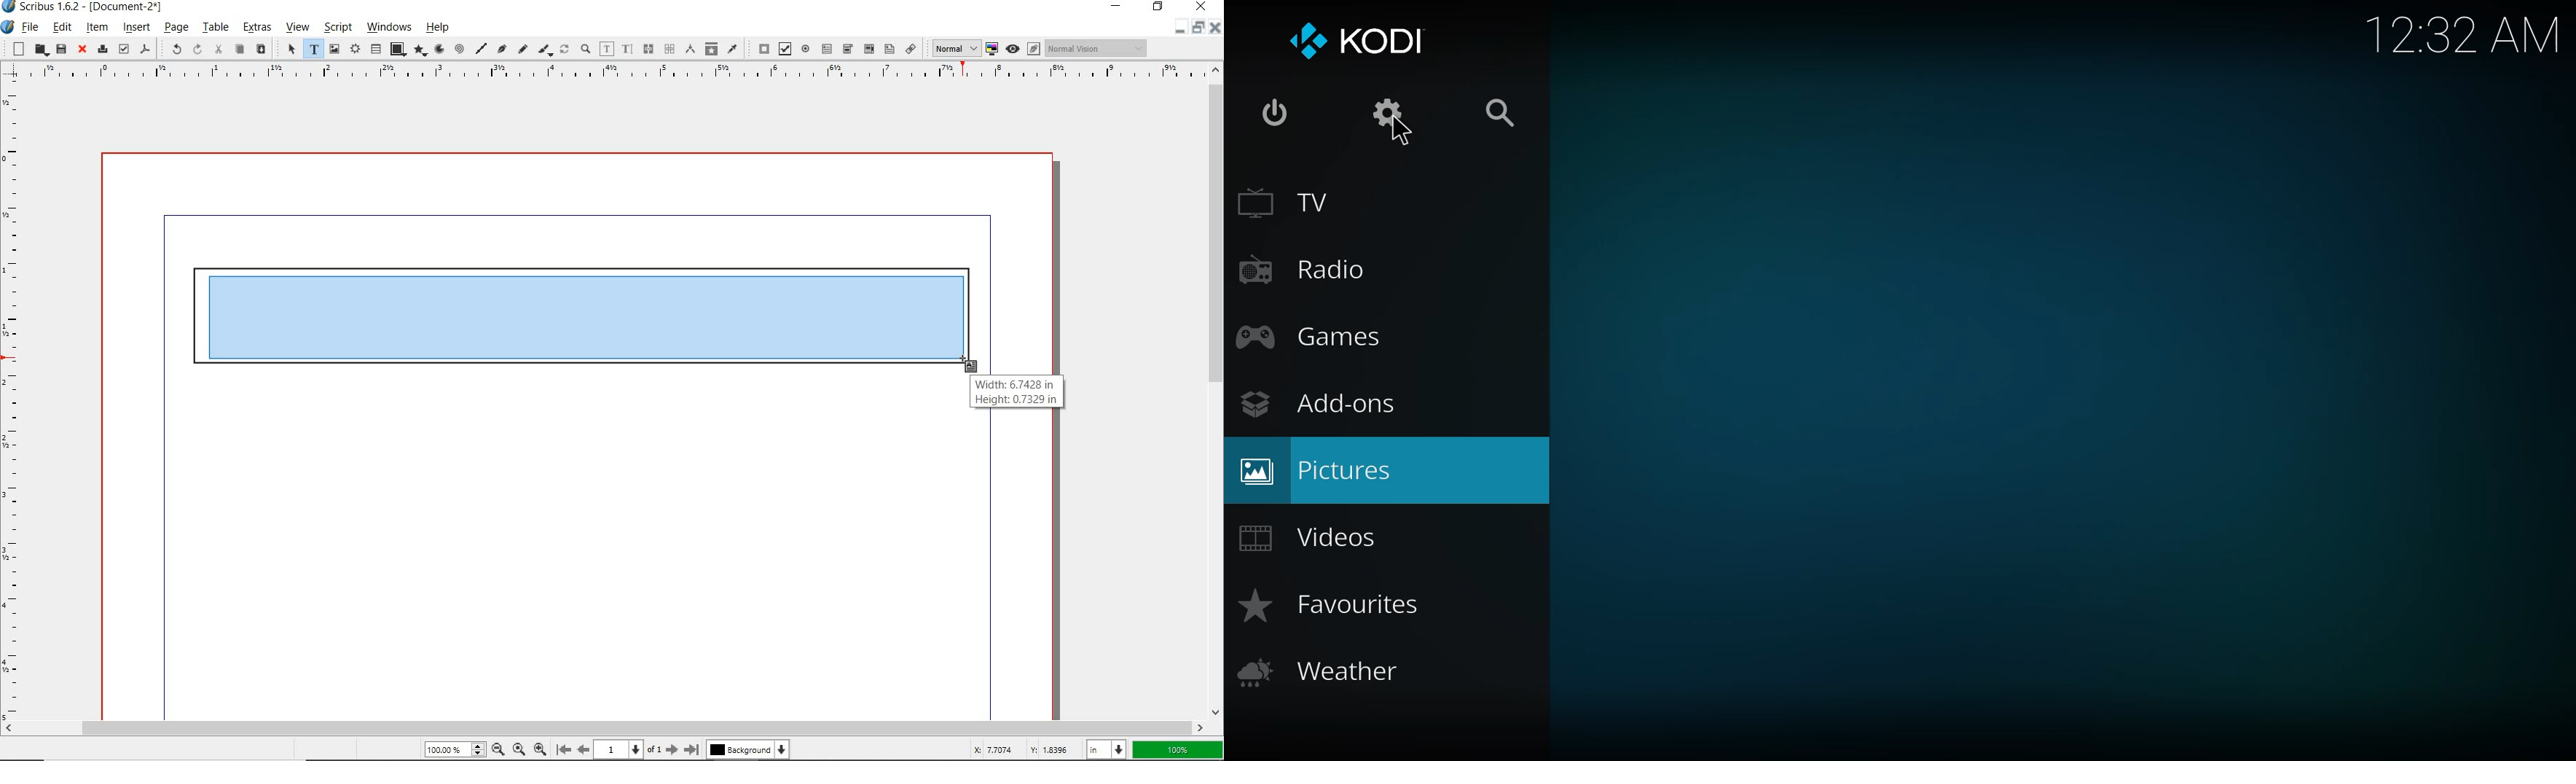 The width and height of the screenshot is (2576, 784). Describe the element at coordinates (1201, 7) in the screenshot. I see `close` at that location.